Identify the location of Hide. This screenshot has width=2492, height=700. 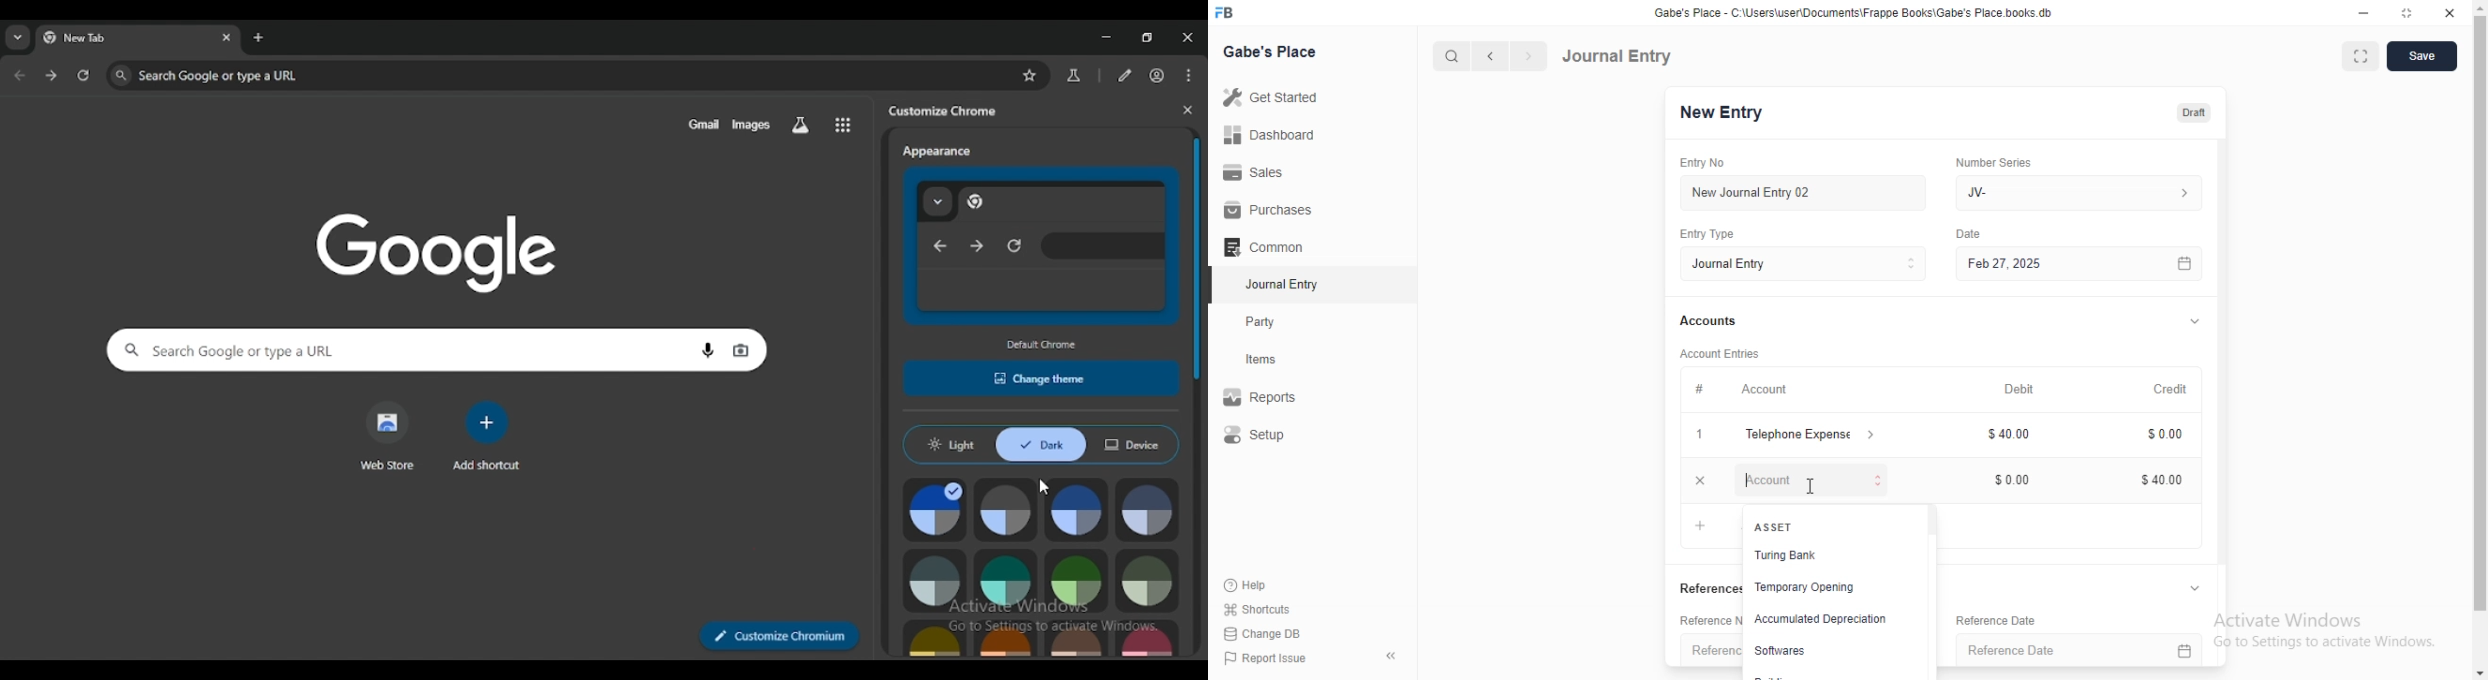
(2203, 320).